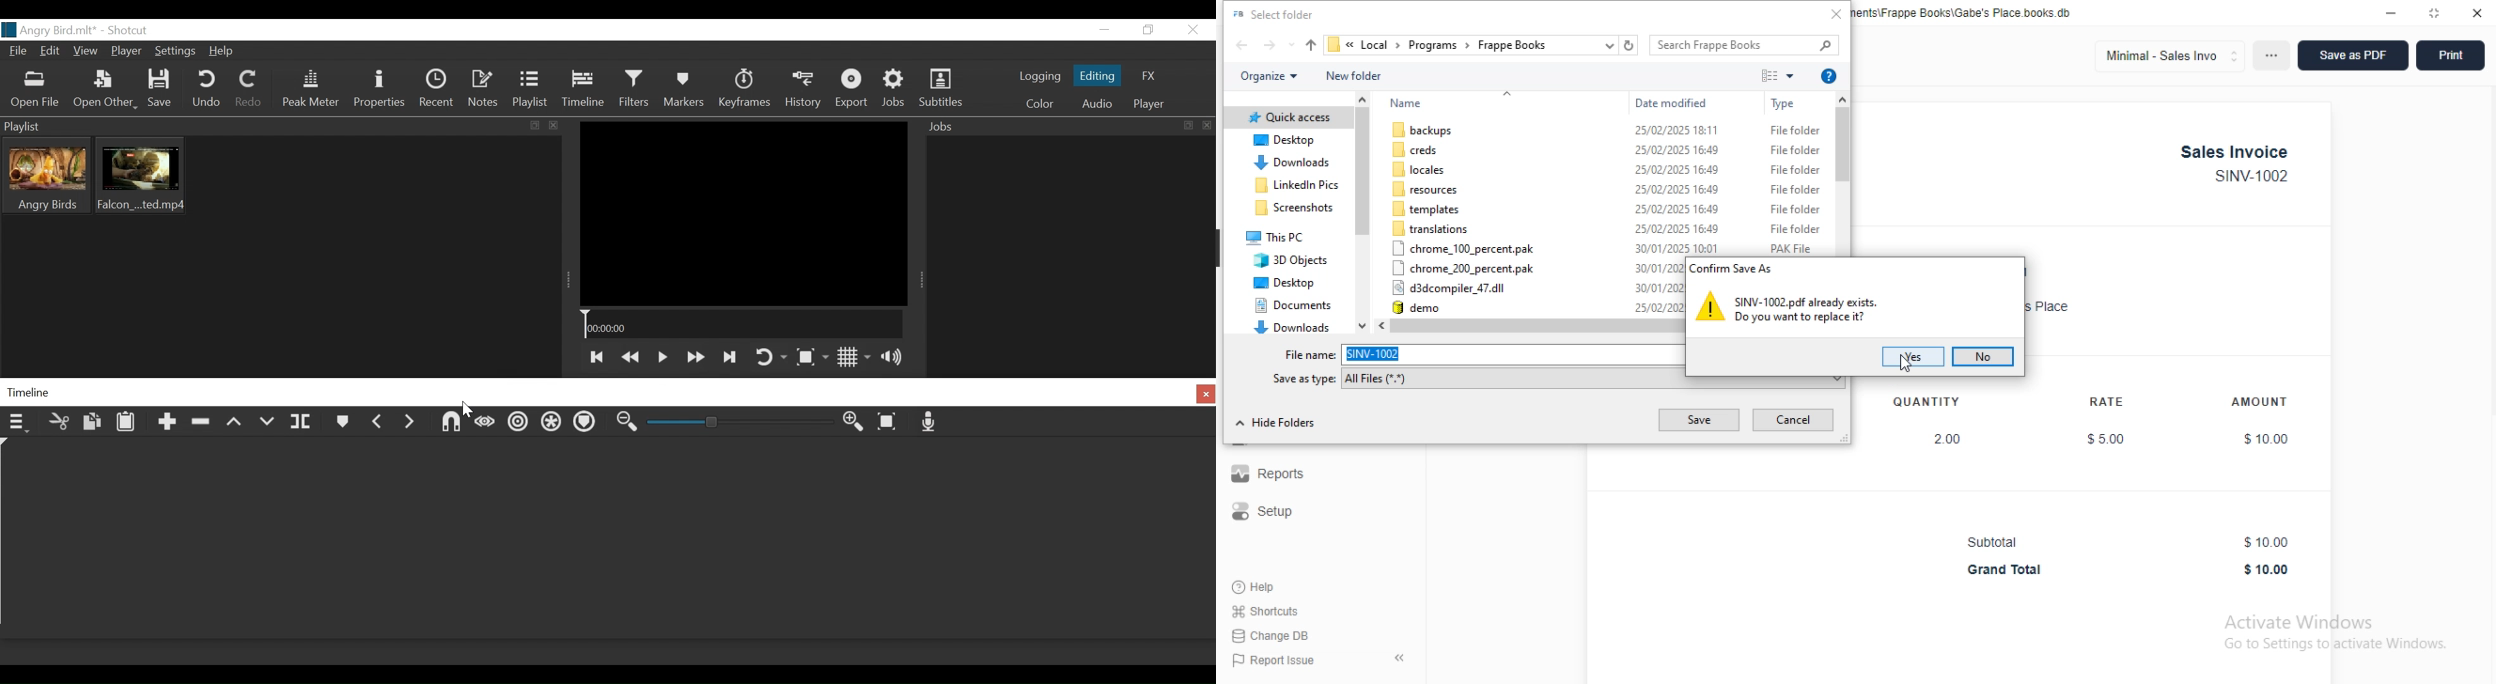  I want to click on scroll down, so click(1363, 326).